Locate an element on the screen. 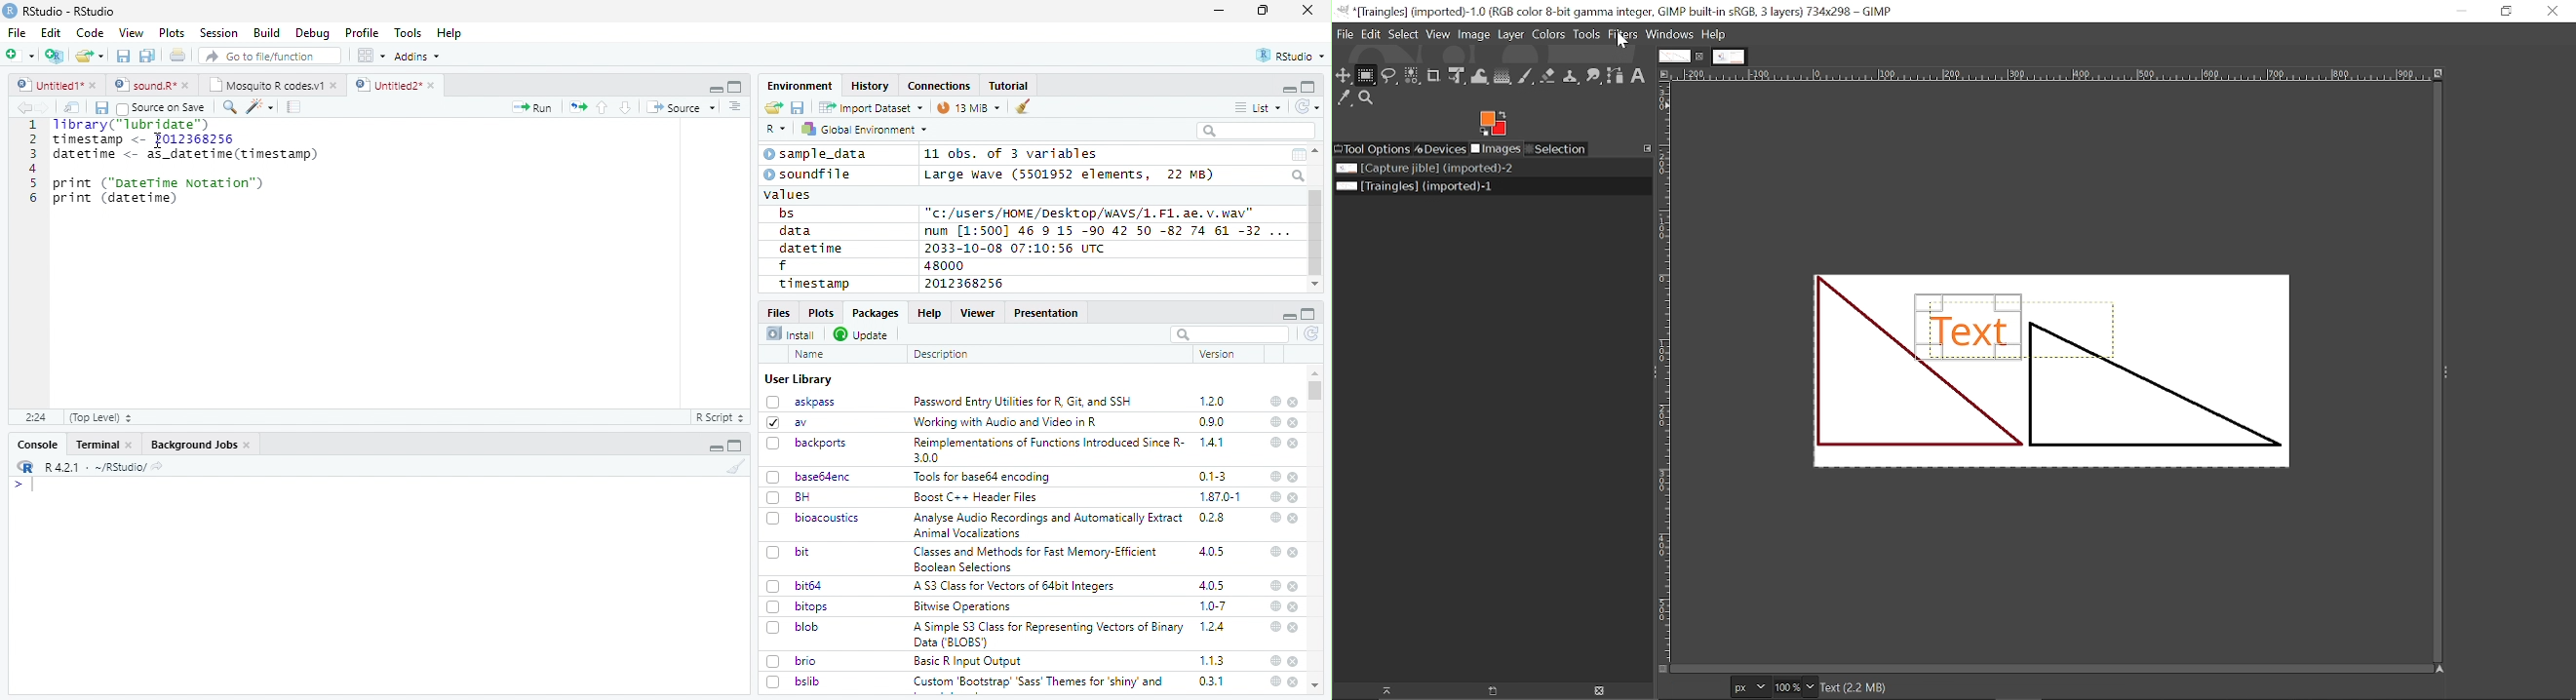 The height and width of the screenshot is (700, 2576). Addins is located at coordinates (417, 57).